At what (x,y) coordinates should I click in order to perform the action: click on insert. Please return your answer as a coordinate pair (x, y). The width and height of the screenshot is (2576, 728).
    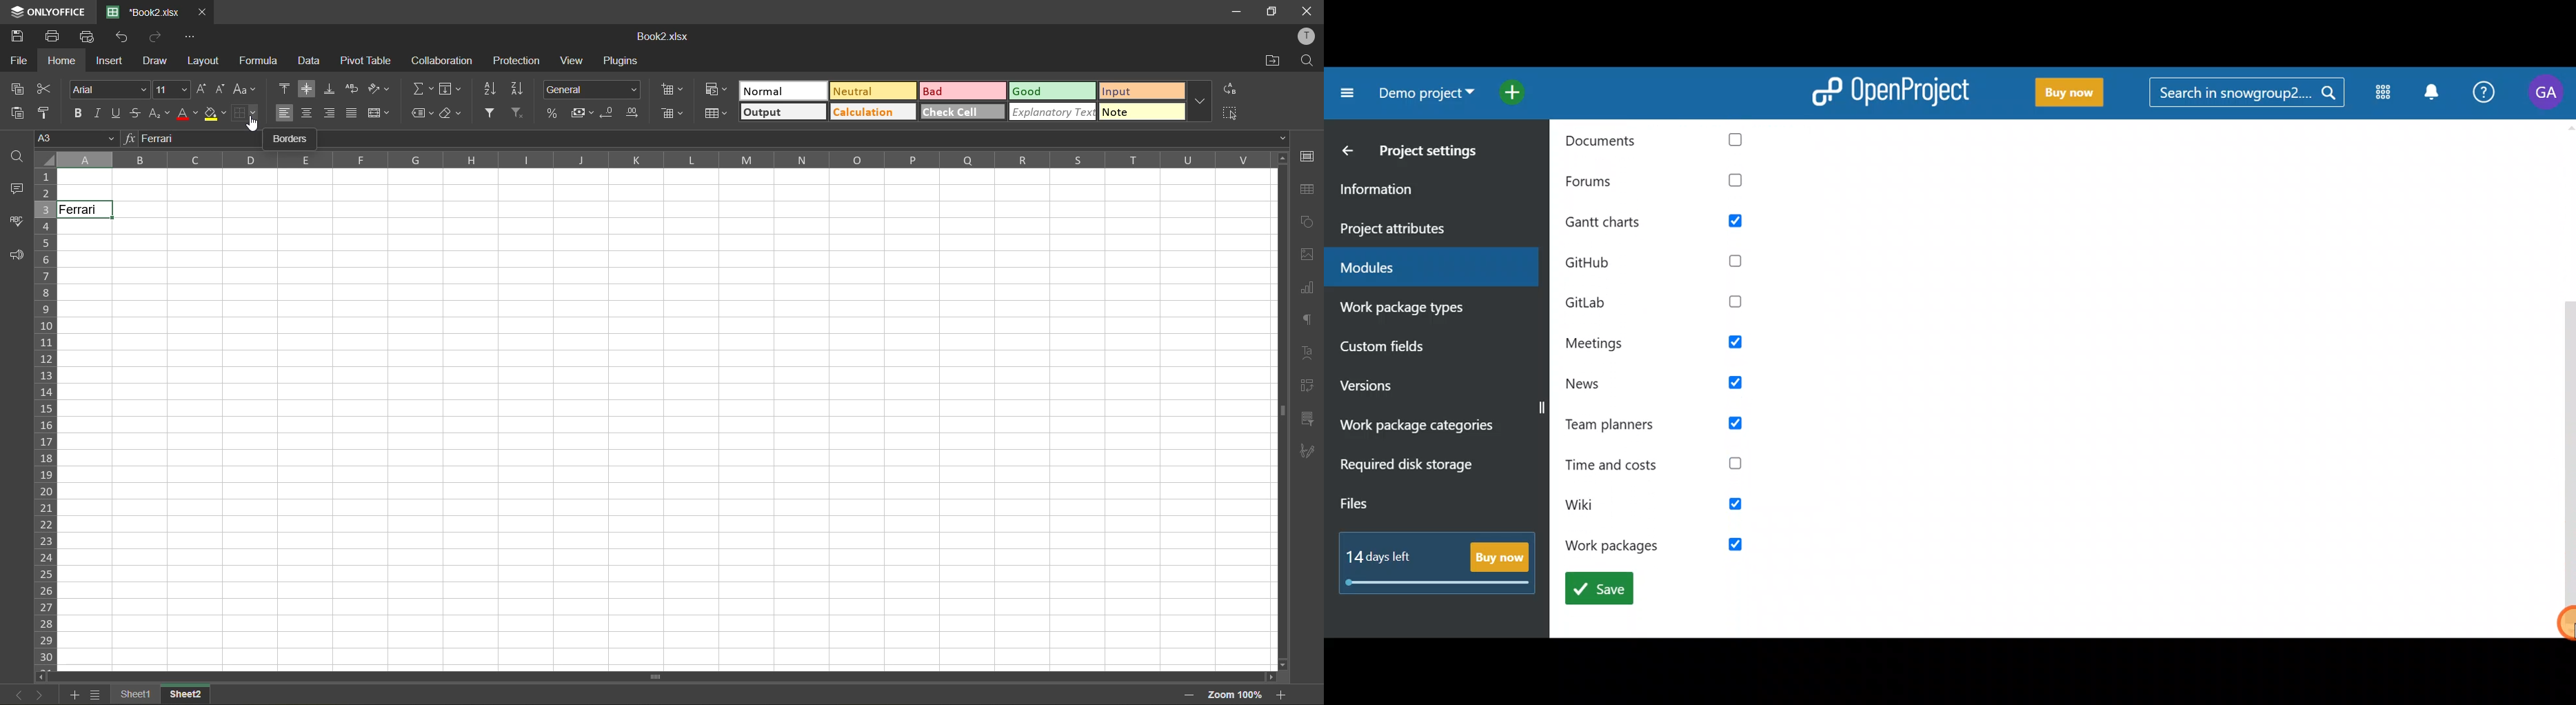
    Looking at the image, I should click on (108, 63).